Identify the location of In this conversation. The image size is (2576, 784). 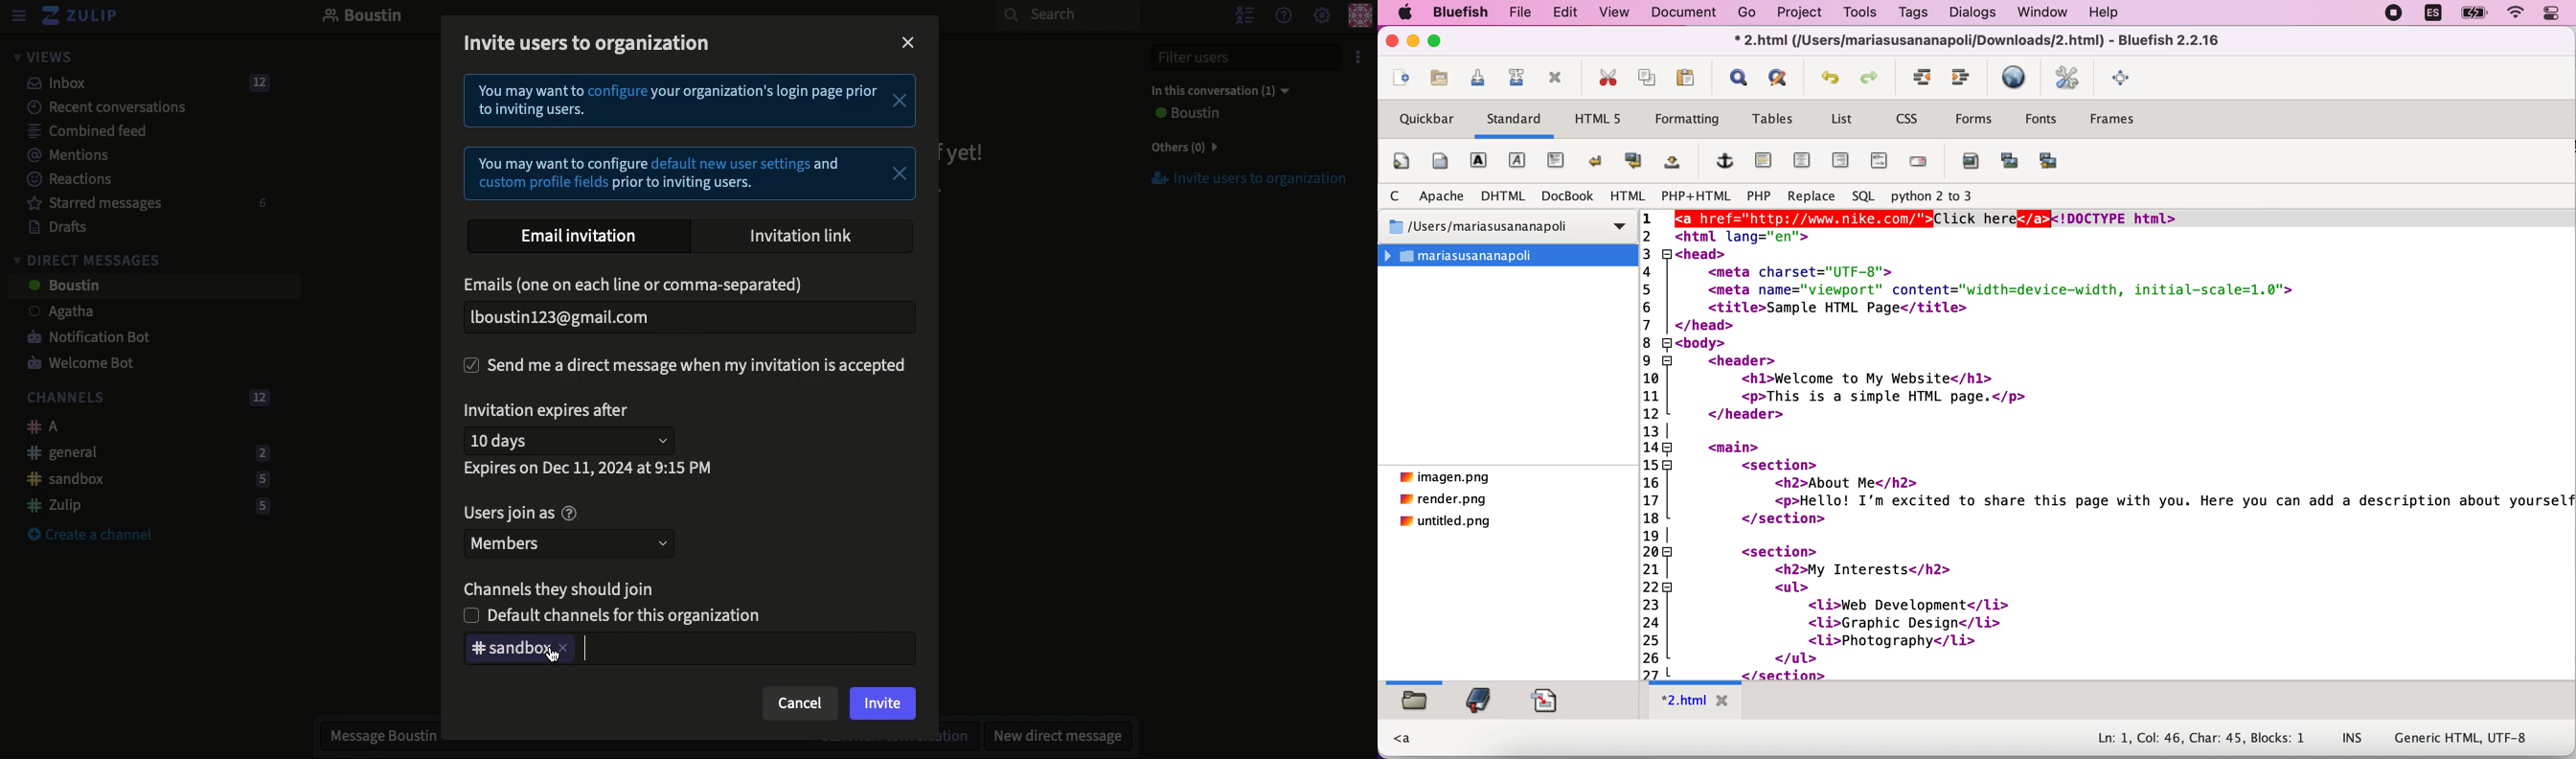
(1216, 90).